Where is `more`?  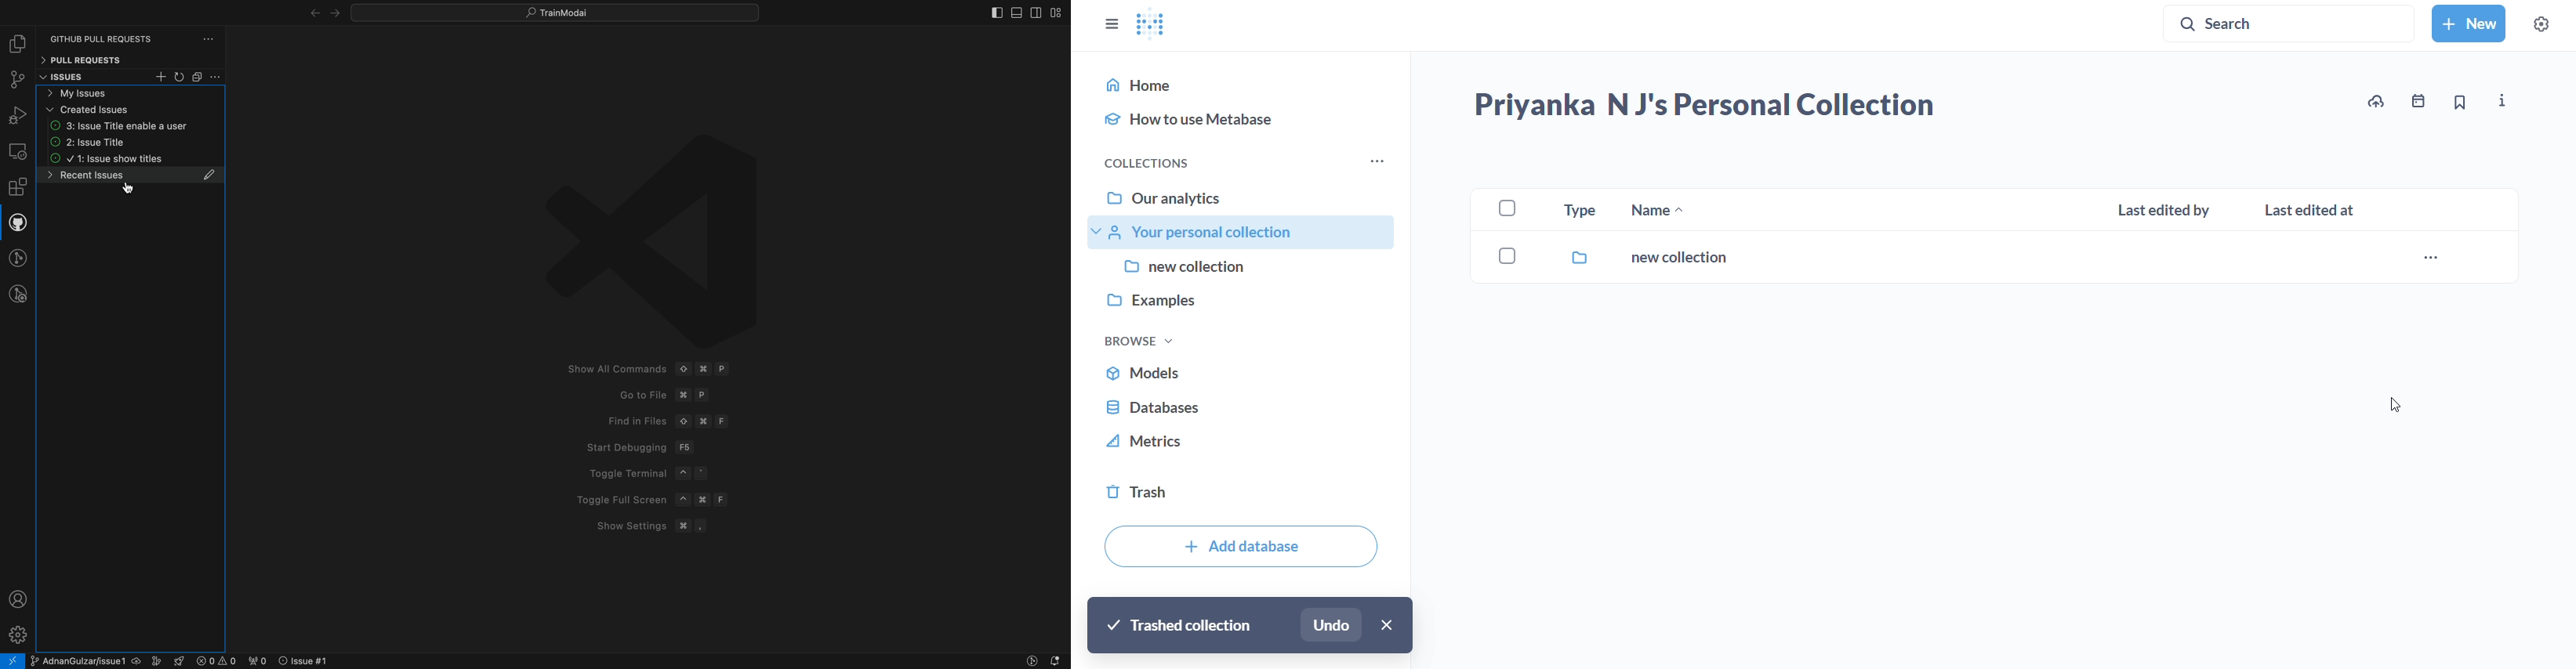
more is located at coordinates (2432, 262).